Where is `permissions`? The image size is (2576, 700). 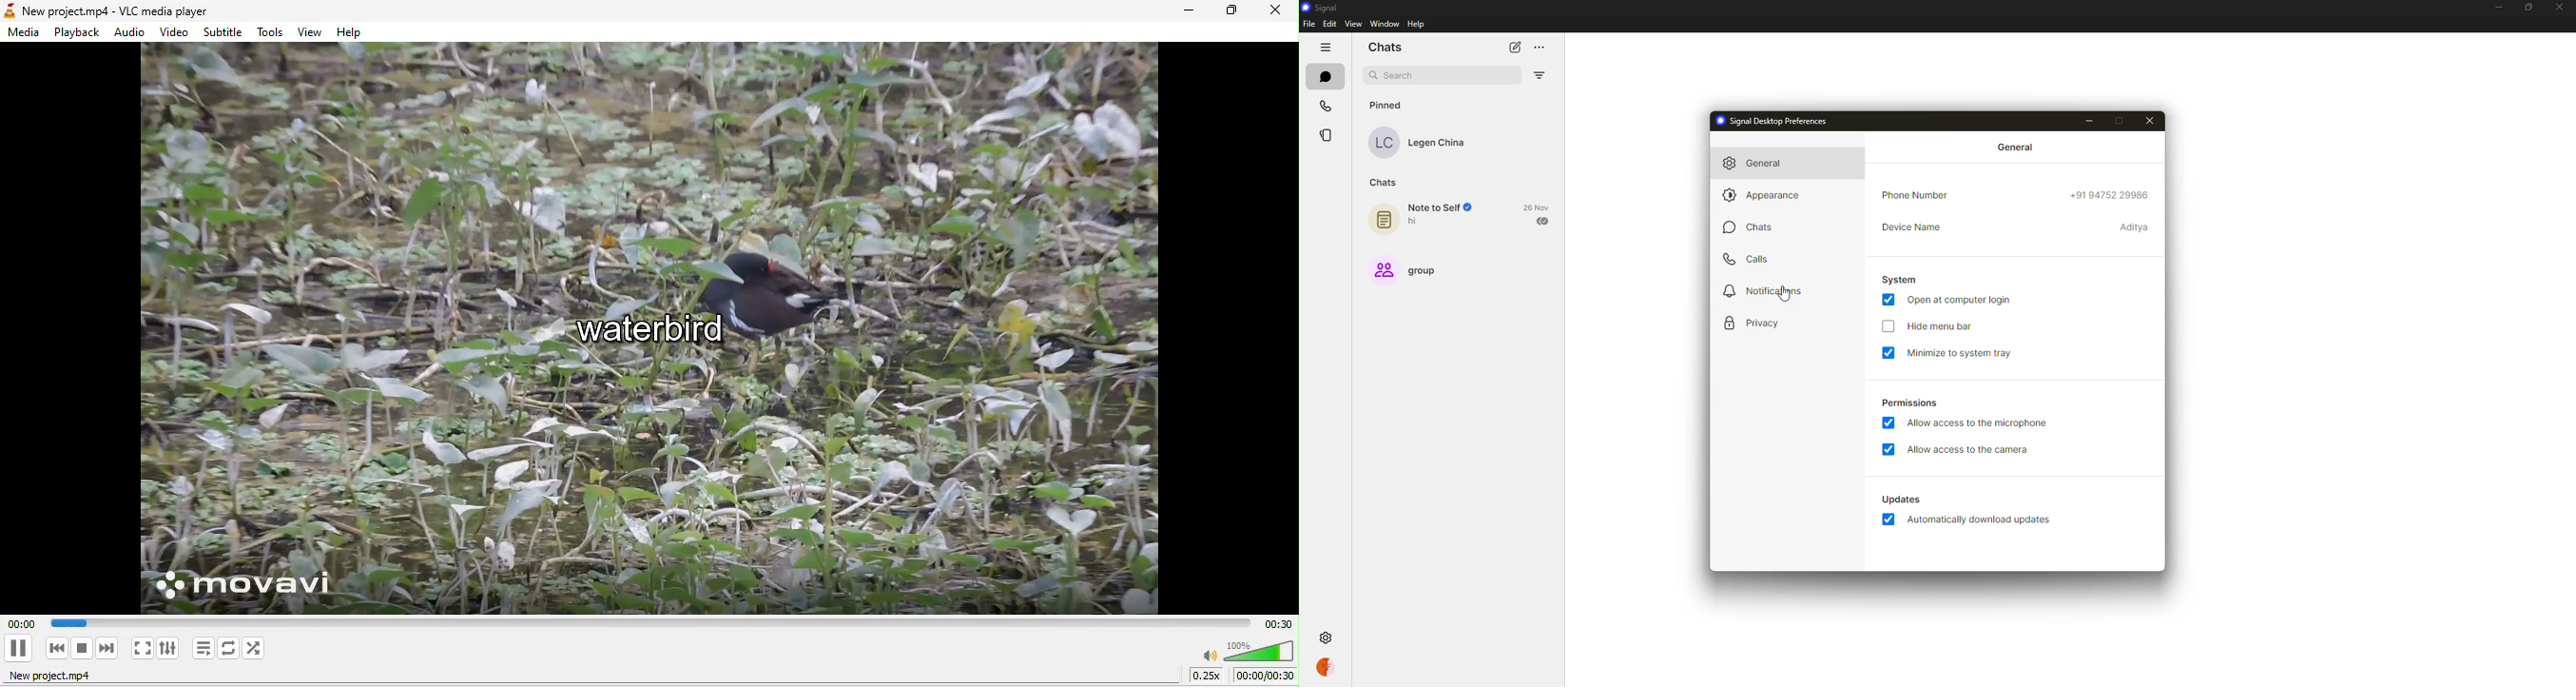 permissions is located at coordinates (1910, 401).